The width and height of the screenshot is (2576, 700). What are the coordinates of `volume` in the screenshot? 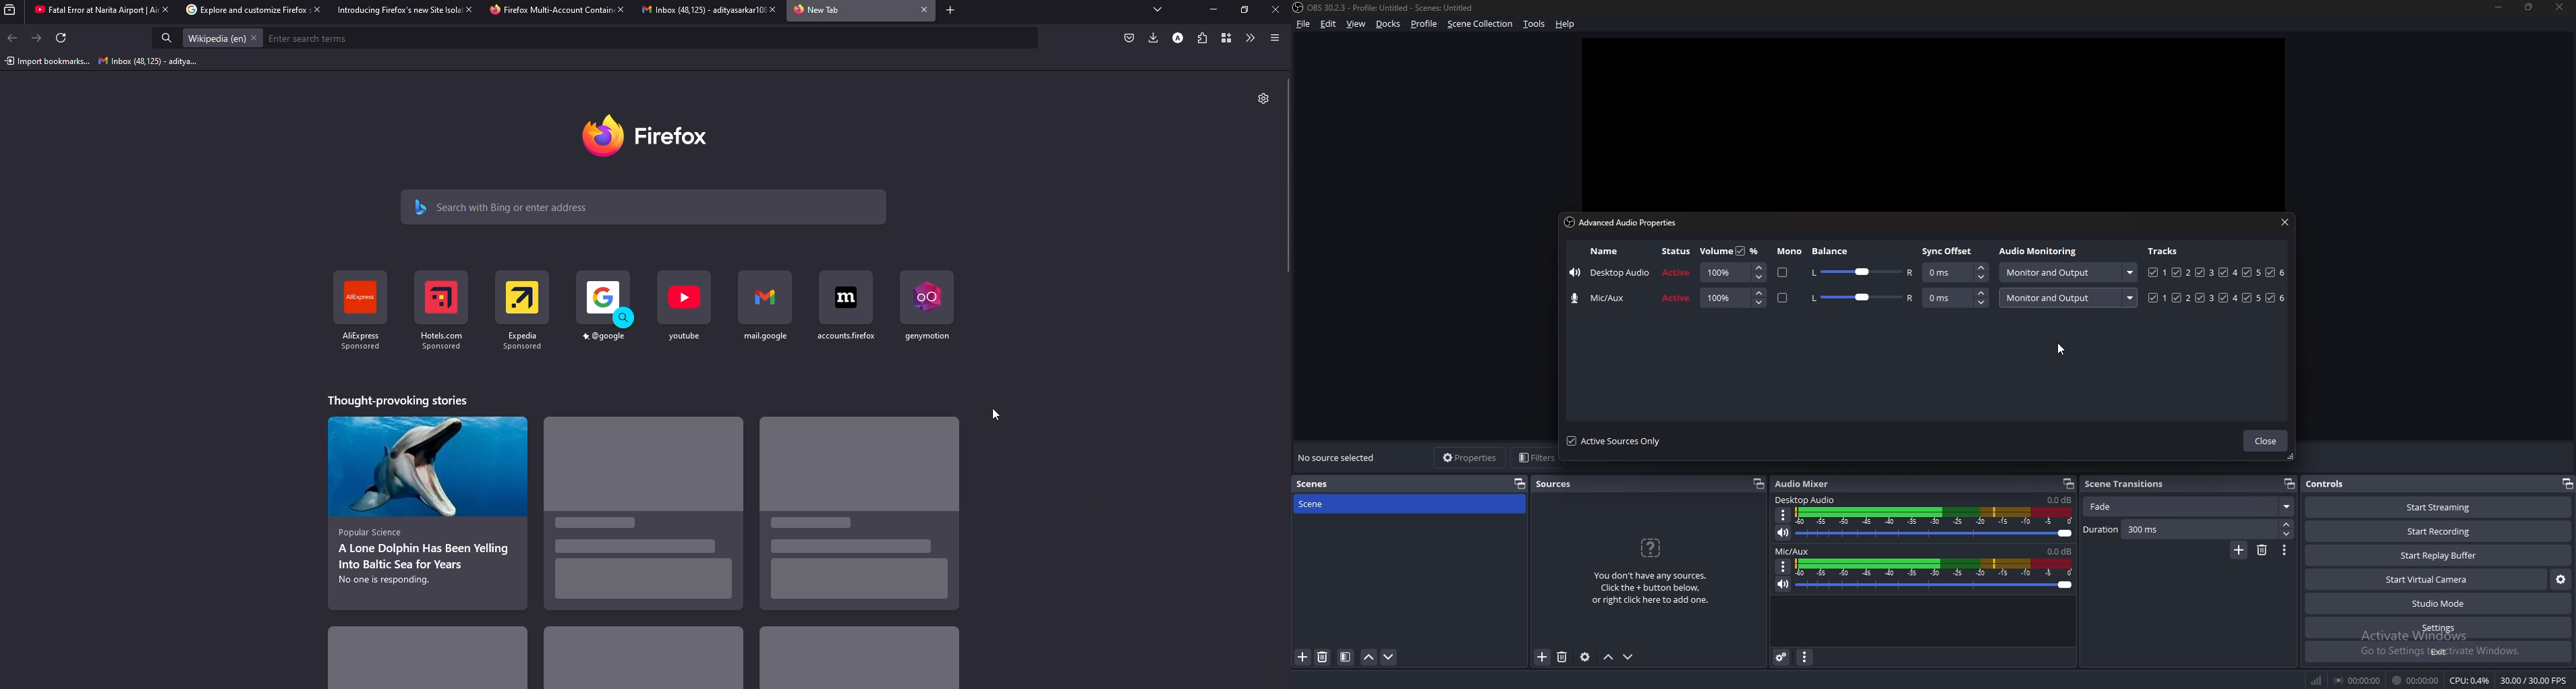 It's located at (1715, 252).